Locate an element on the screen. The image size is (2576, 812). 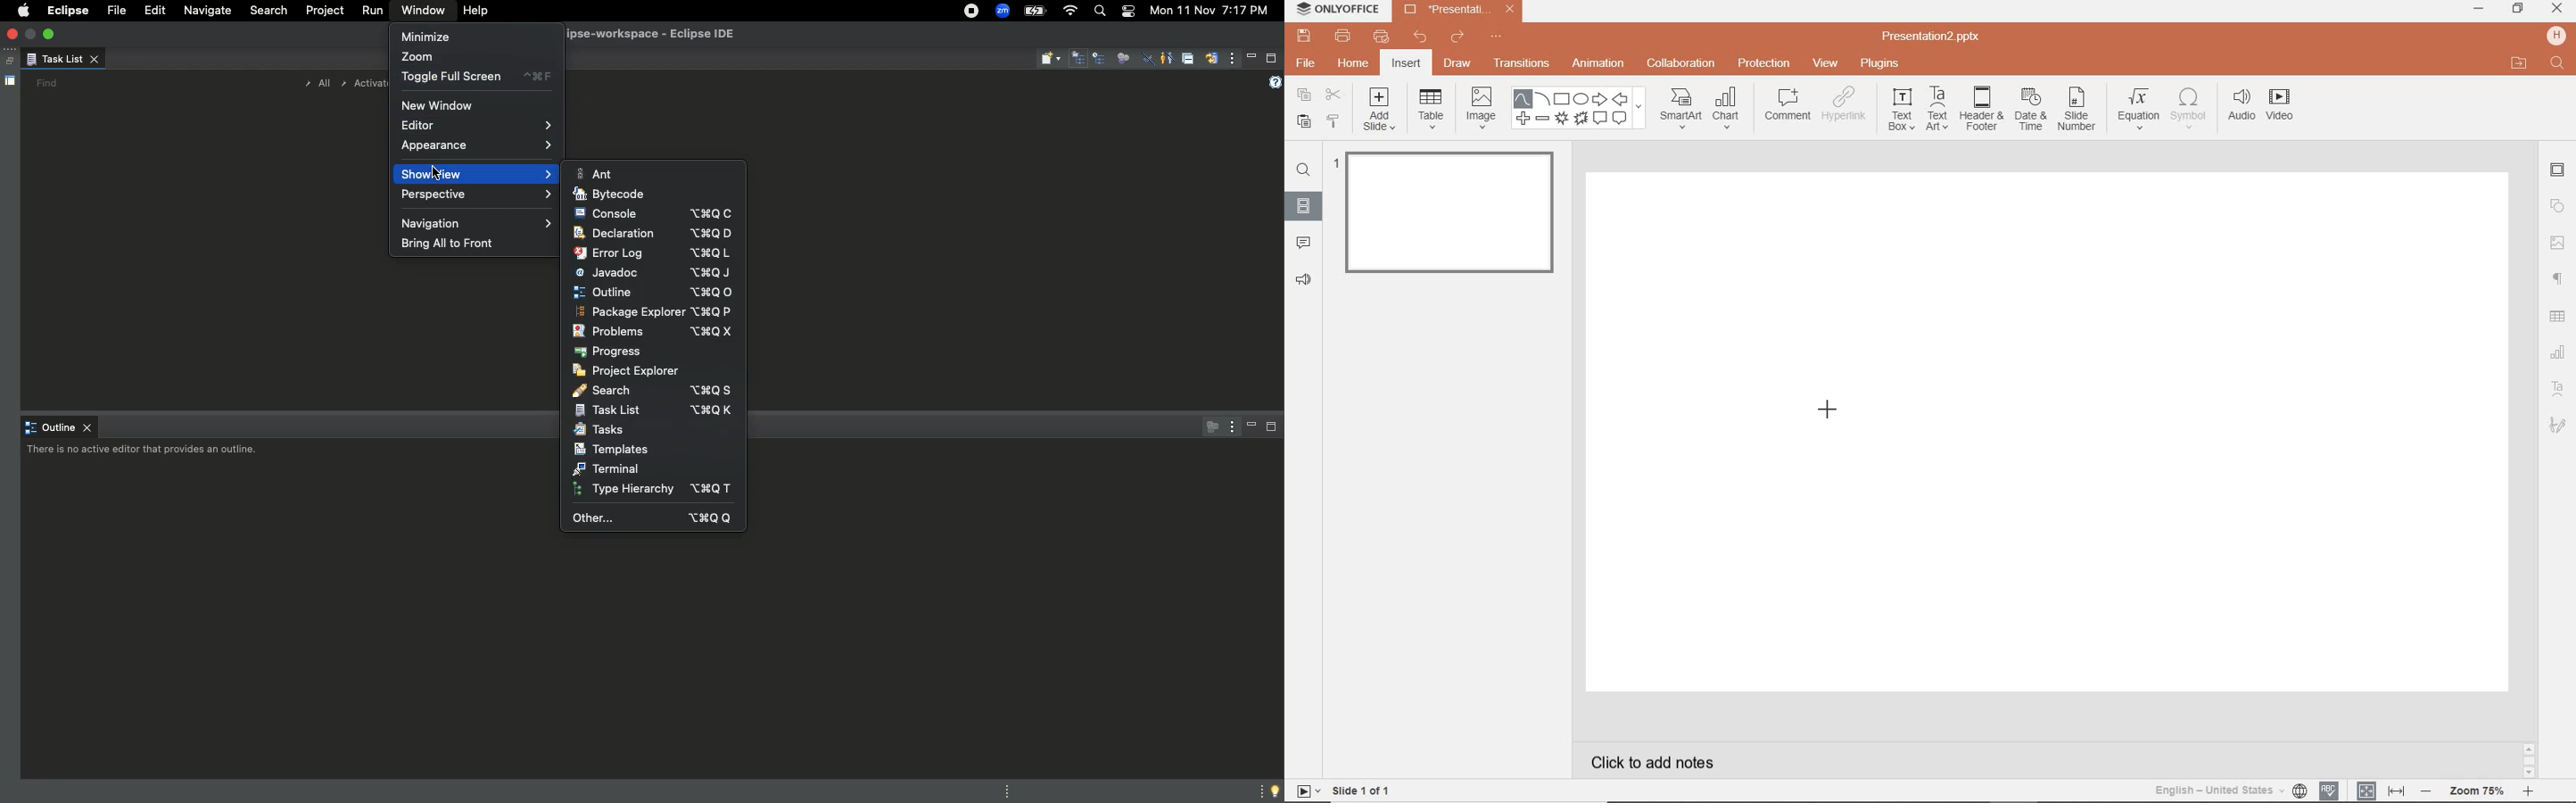
Presentation2.pptx is located at coordinates (1933, 38).